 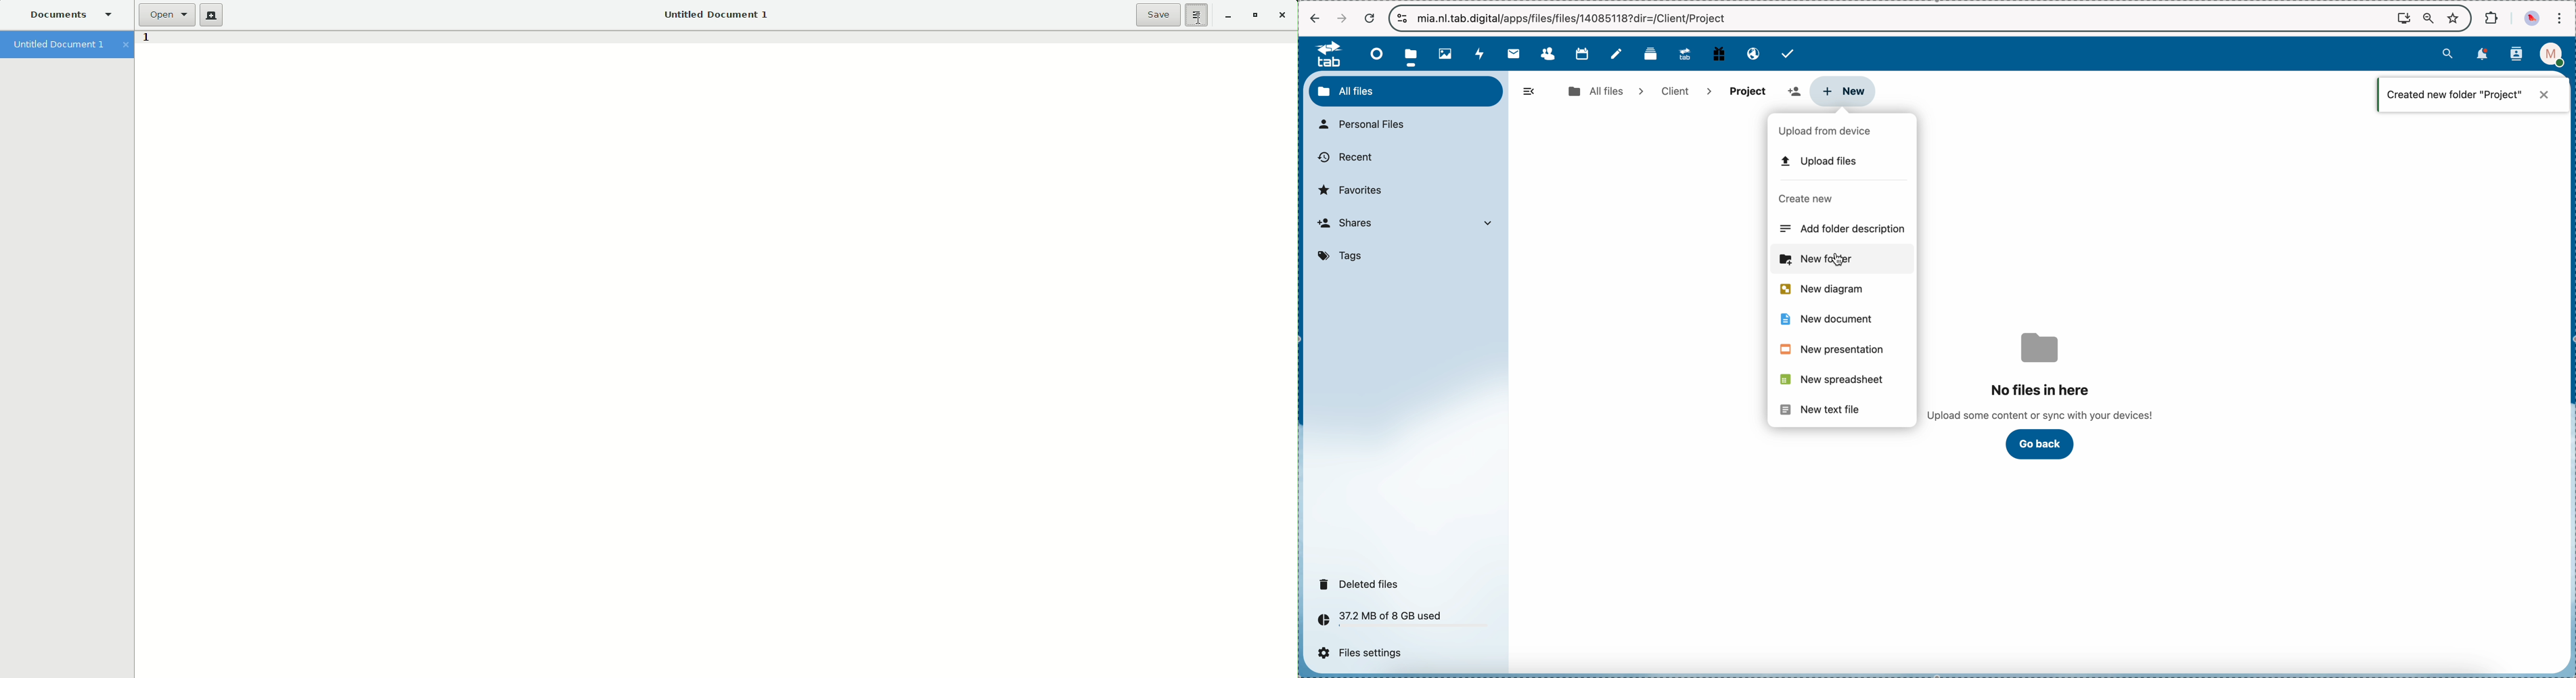 What do you see at coordinates (1369, 19) in the screenshot?
I see `cancel` at bounding box center [1369, 19].